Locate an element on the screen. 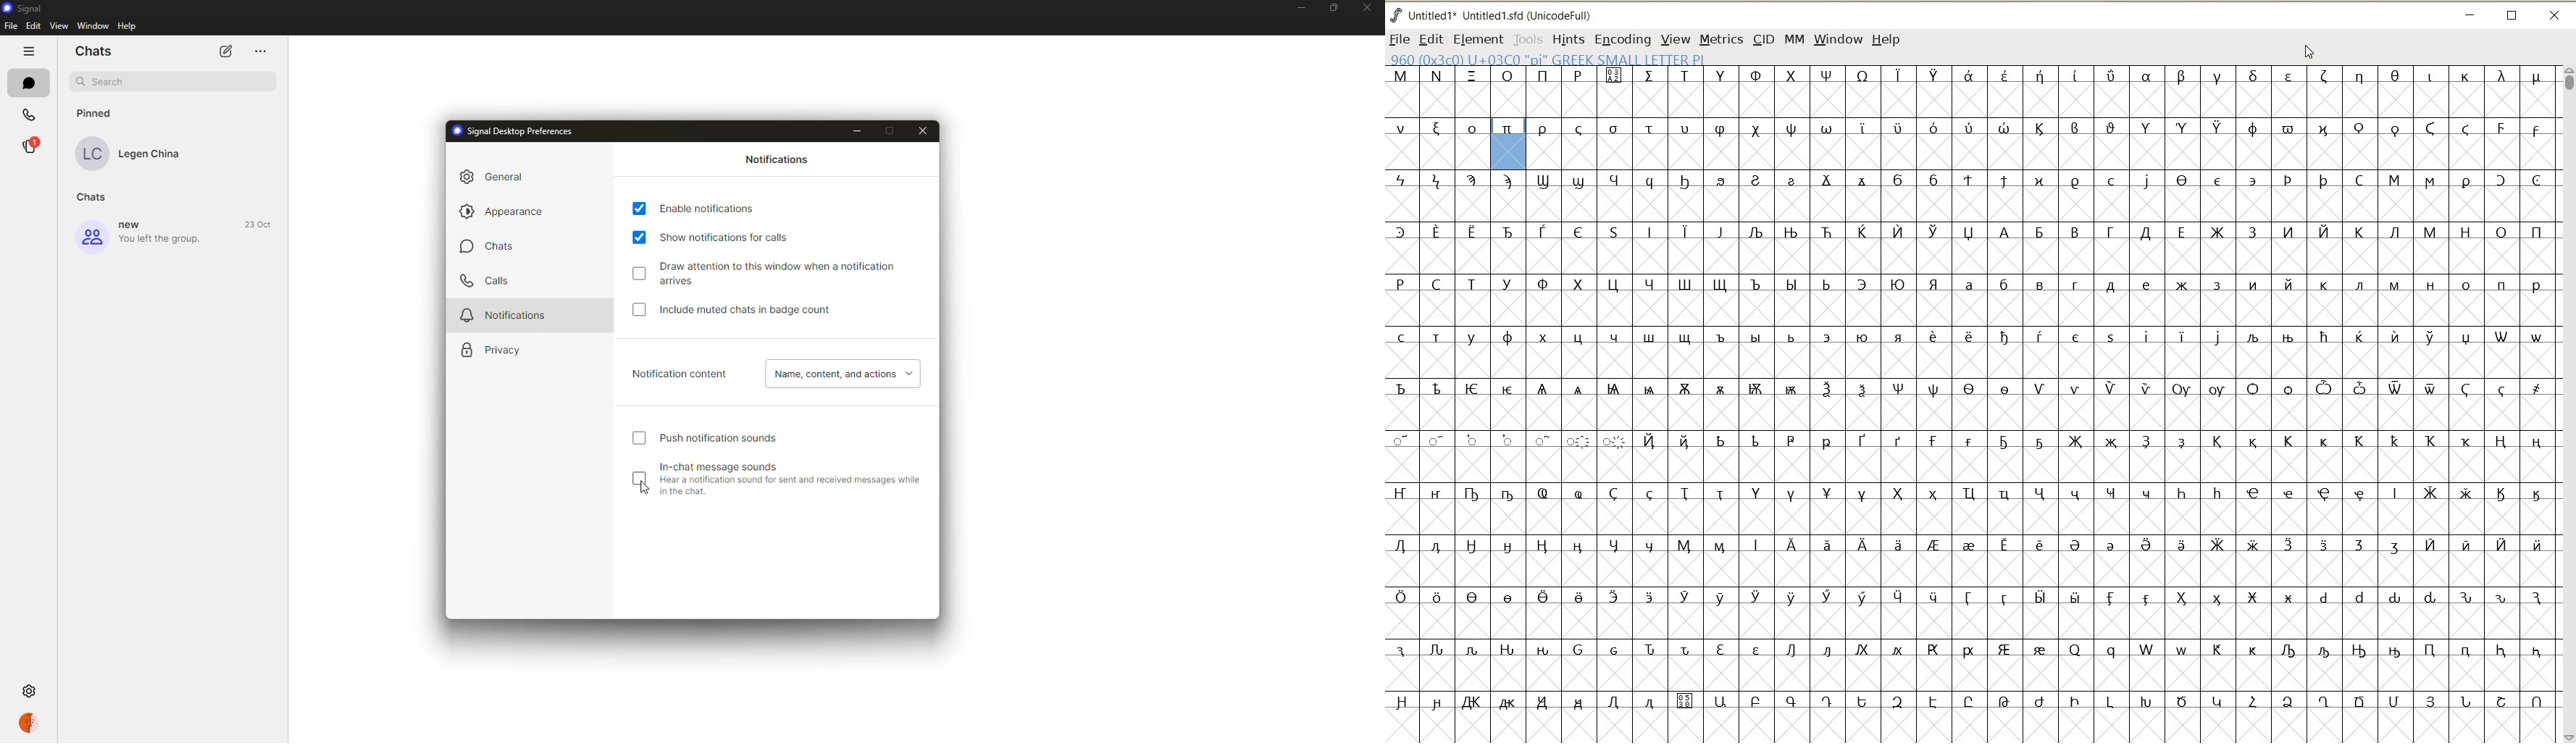 The width and height of the screenshot is (2576, 756). menu is located at coordinates (260, 51).